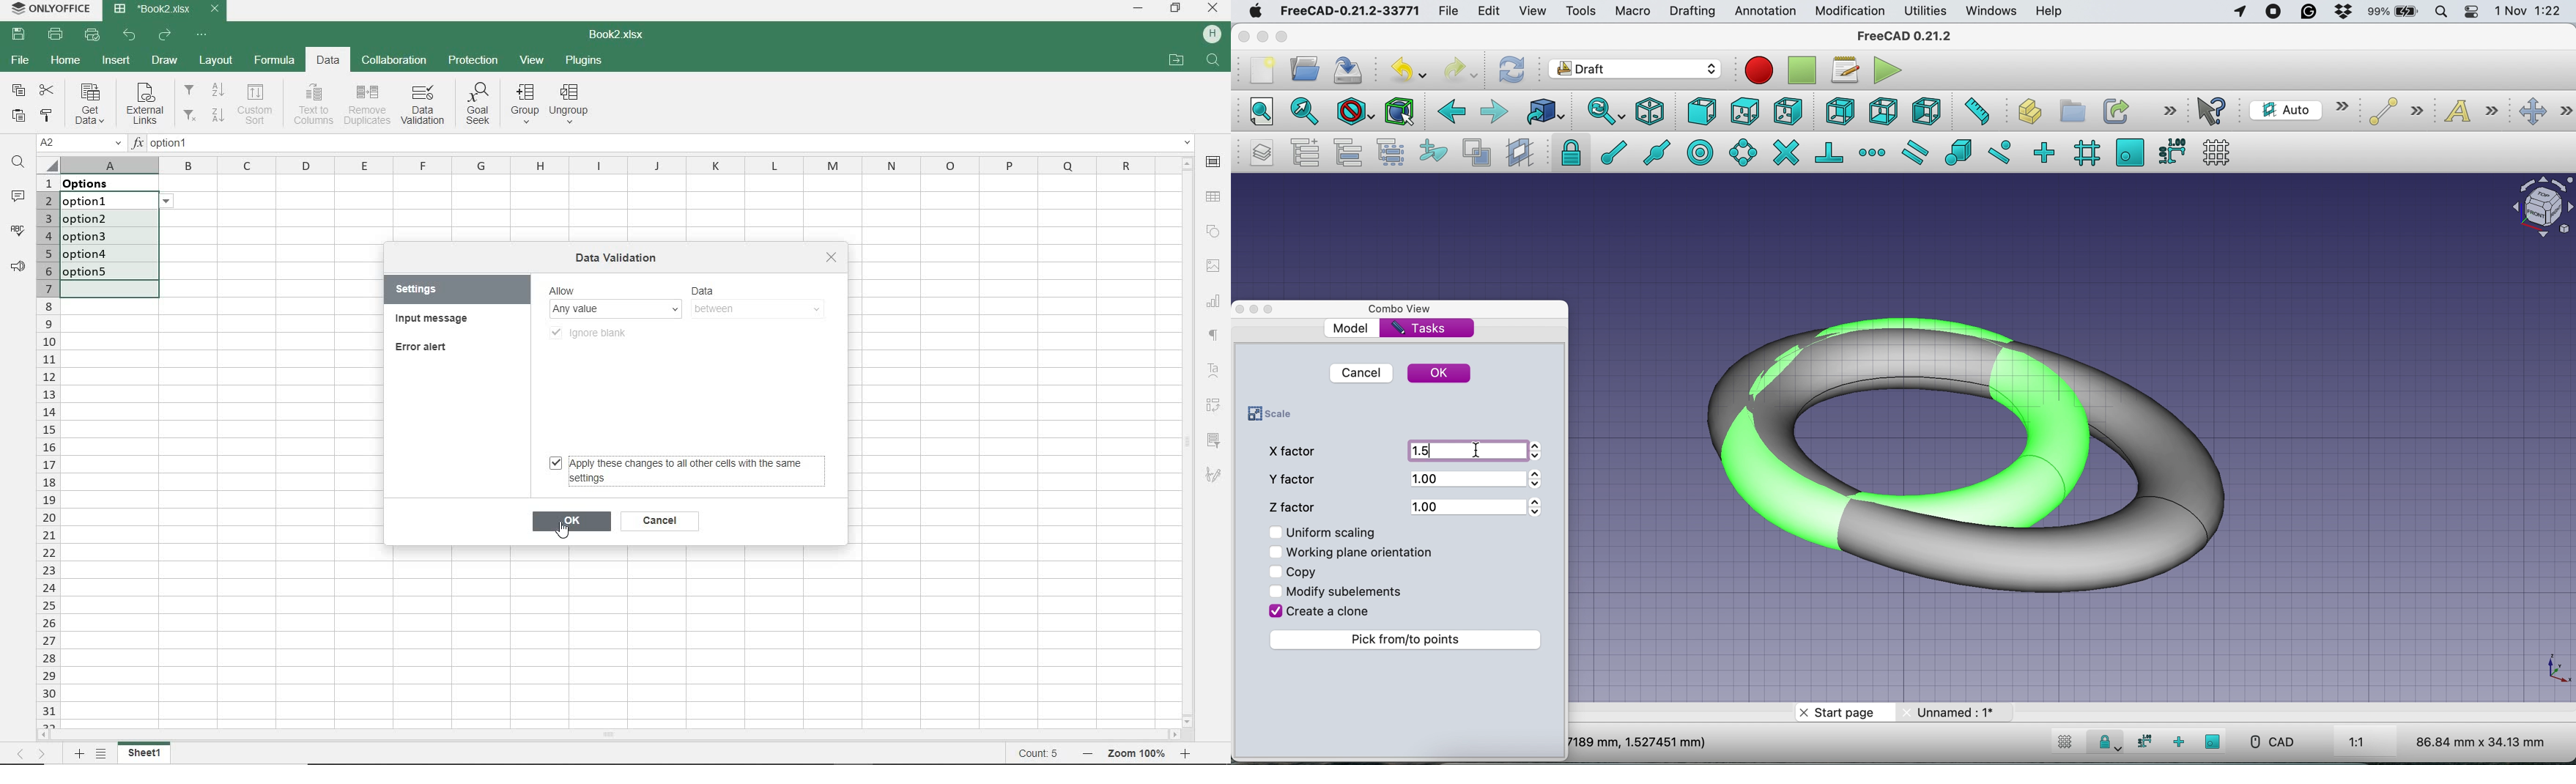  Describe the element at coordinates (2267, 742) in the screenshot. I see `CAD` at that location.